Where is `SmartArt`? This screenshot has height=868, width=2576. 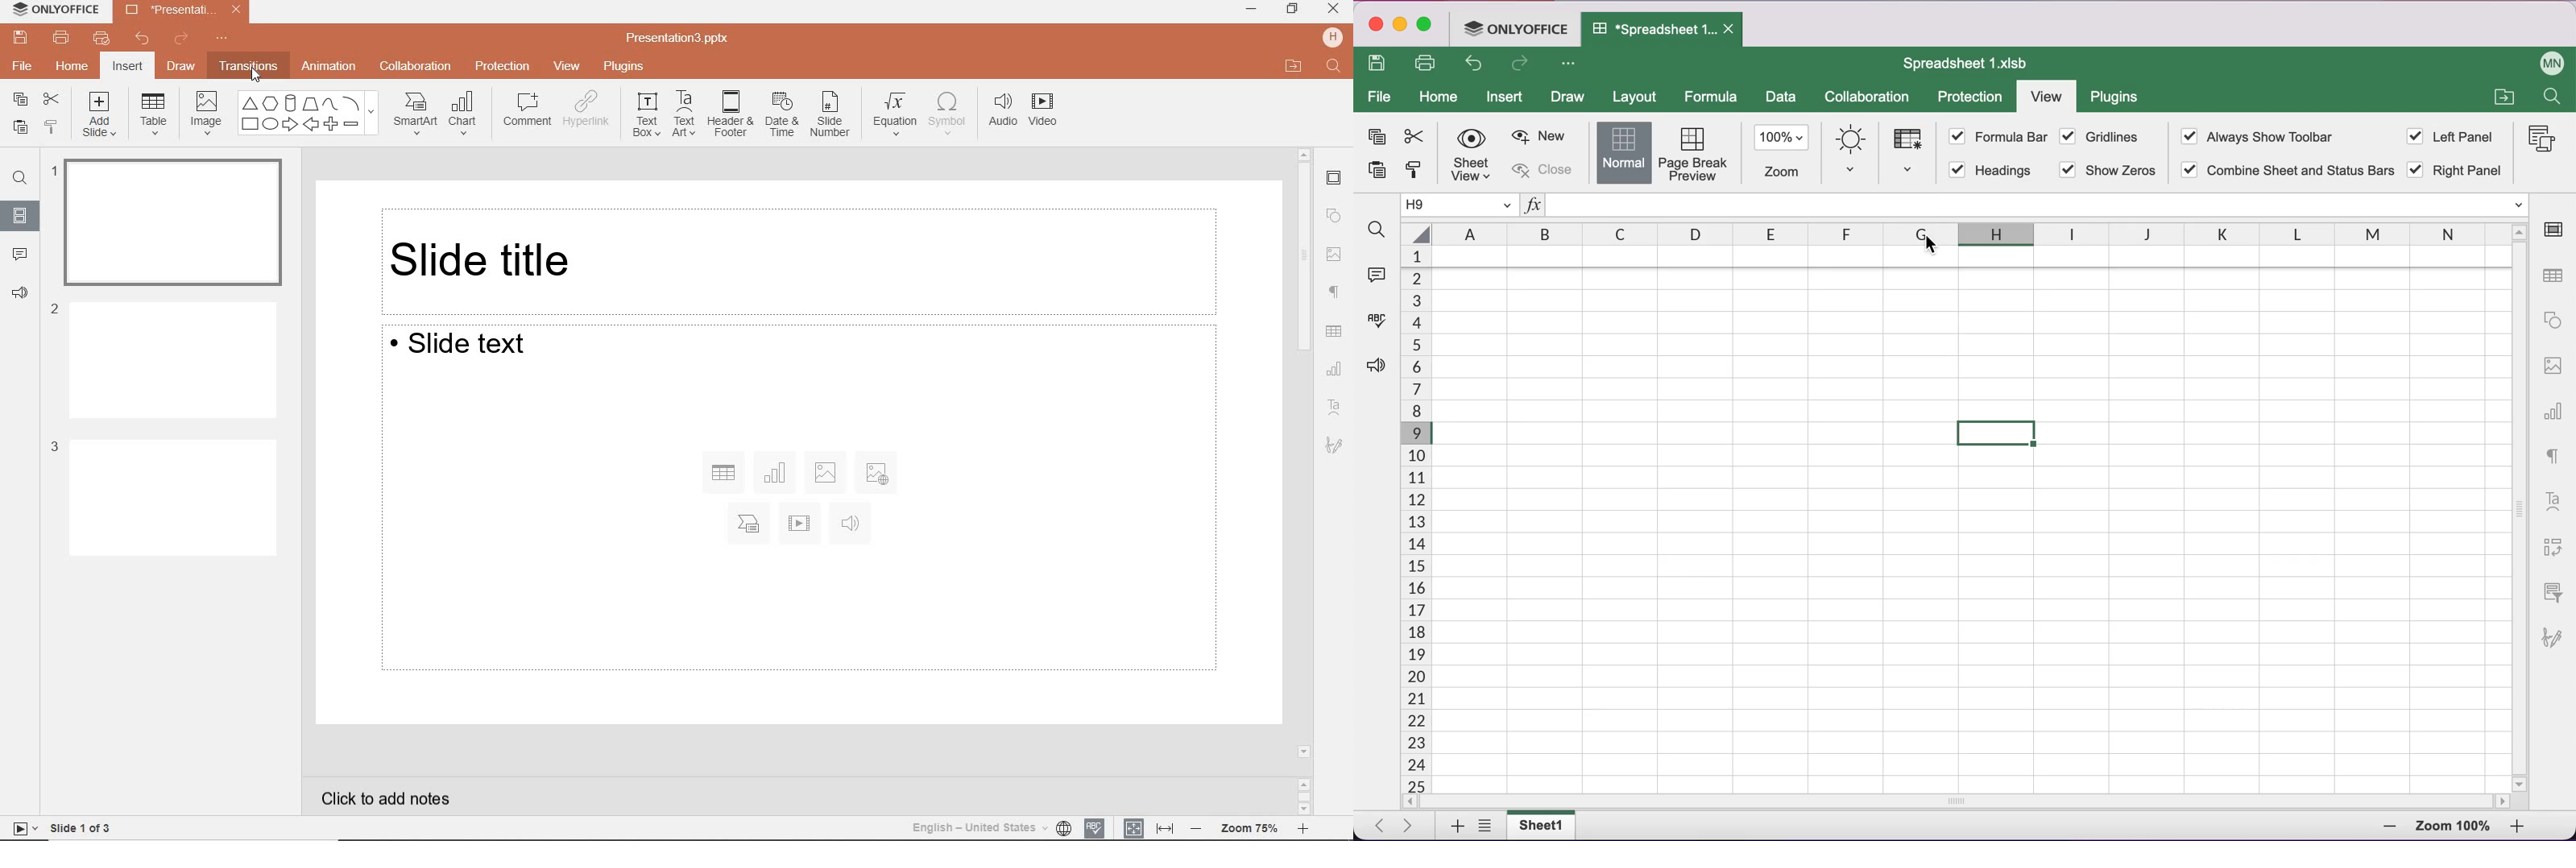
SmartArt is located at coordinates (415, 114).